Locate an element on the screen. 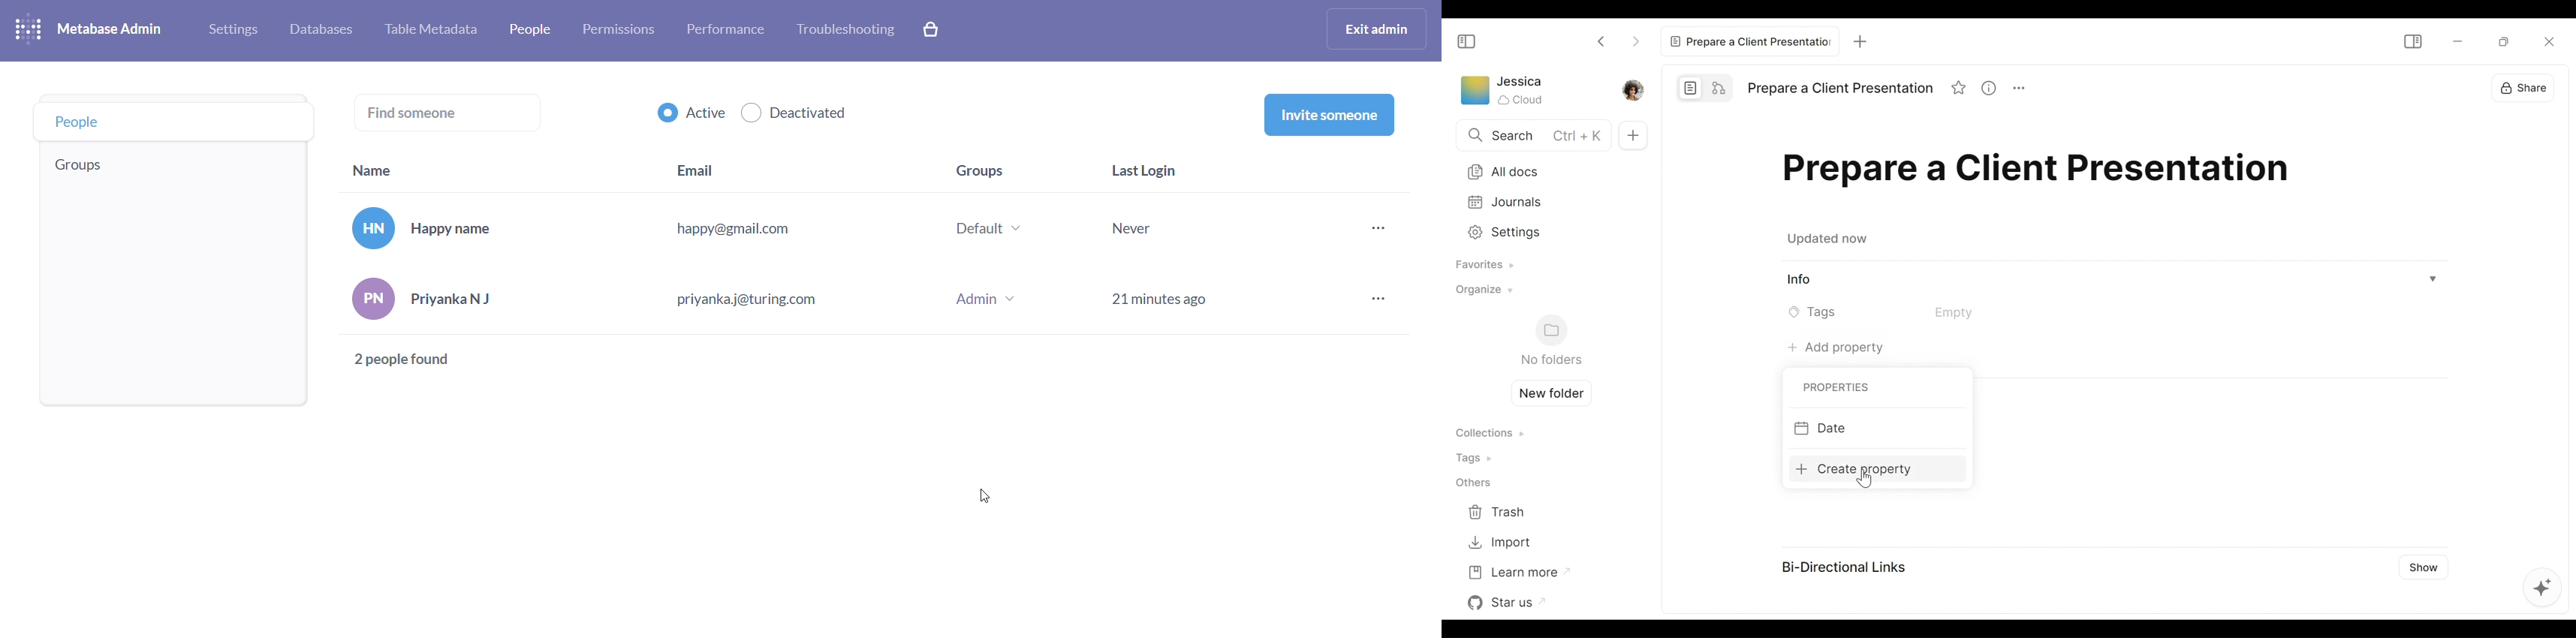 Image resolution: width=2576 pixels, height=644 pixels. Add property is located at coordinates (1832, 346).